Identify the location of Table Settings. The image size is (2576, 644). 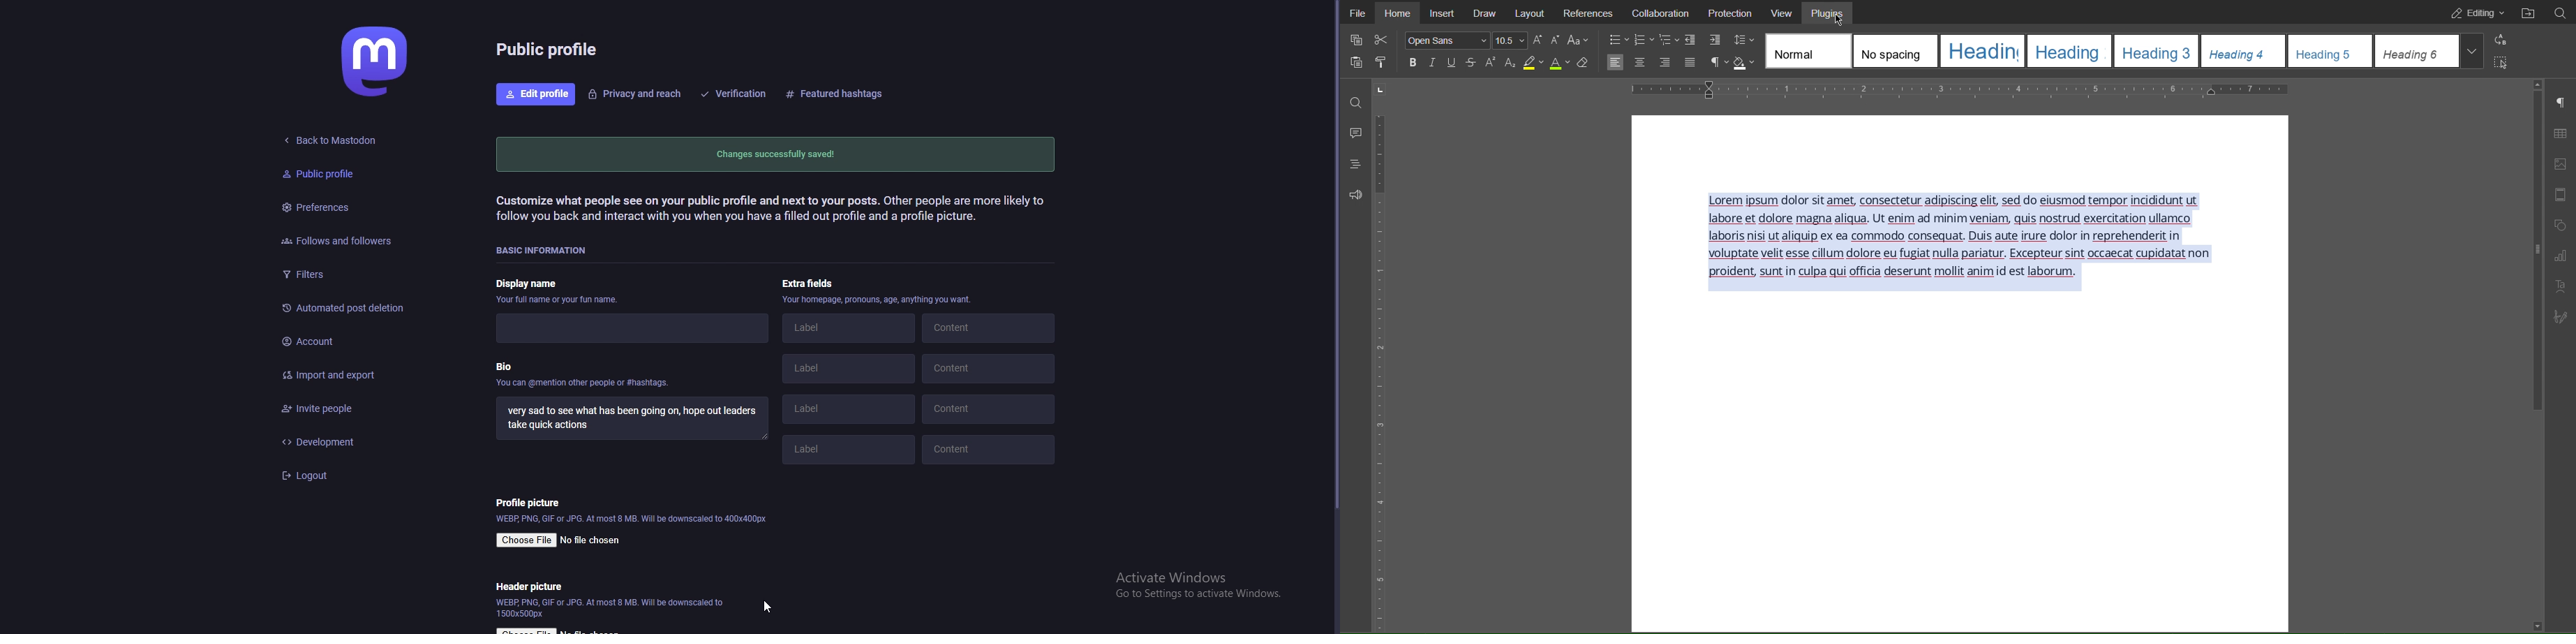
(2560, 132).